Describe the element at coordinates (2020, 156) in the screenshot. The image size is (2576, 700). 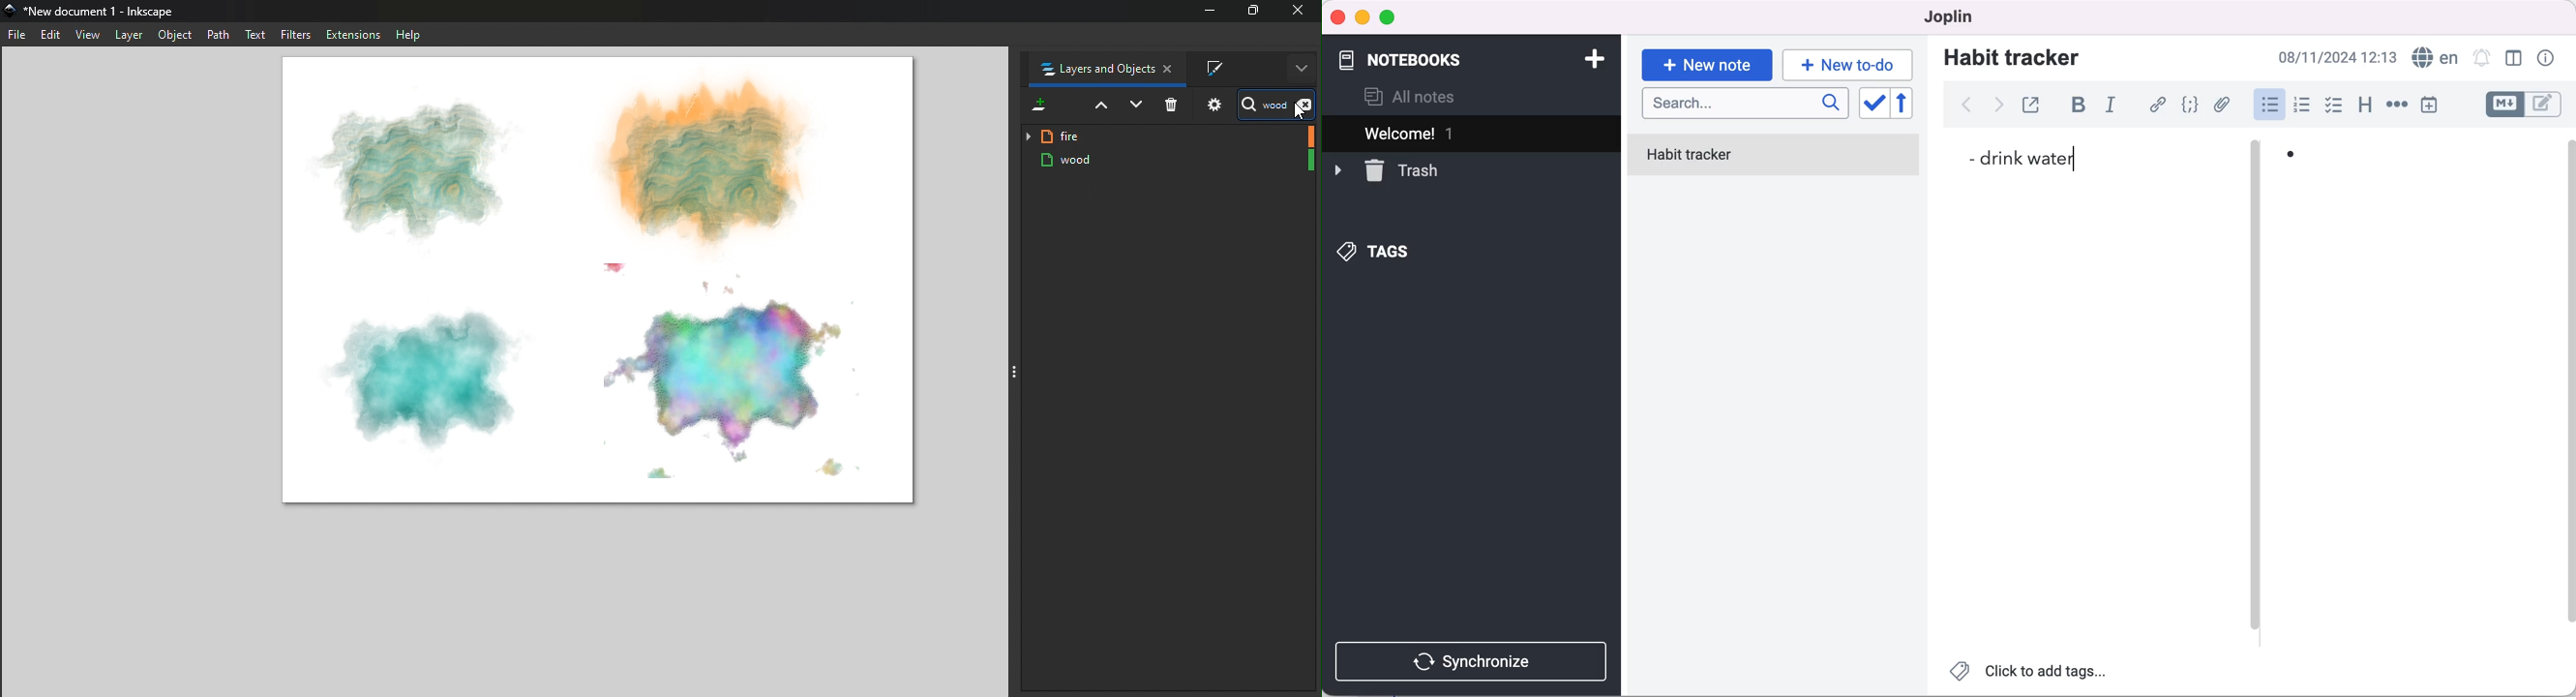
I see `- drink water` at that location.